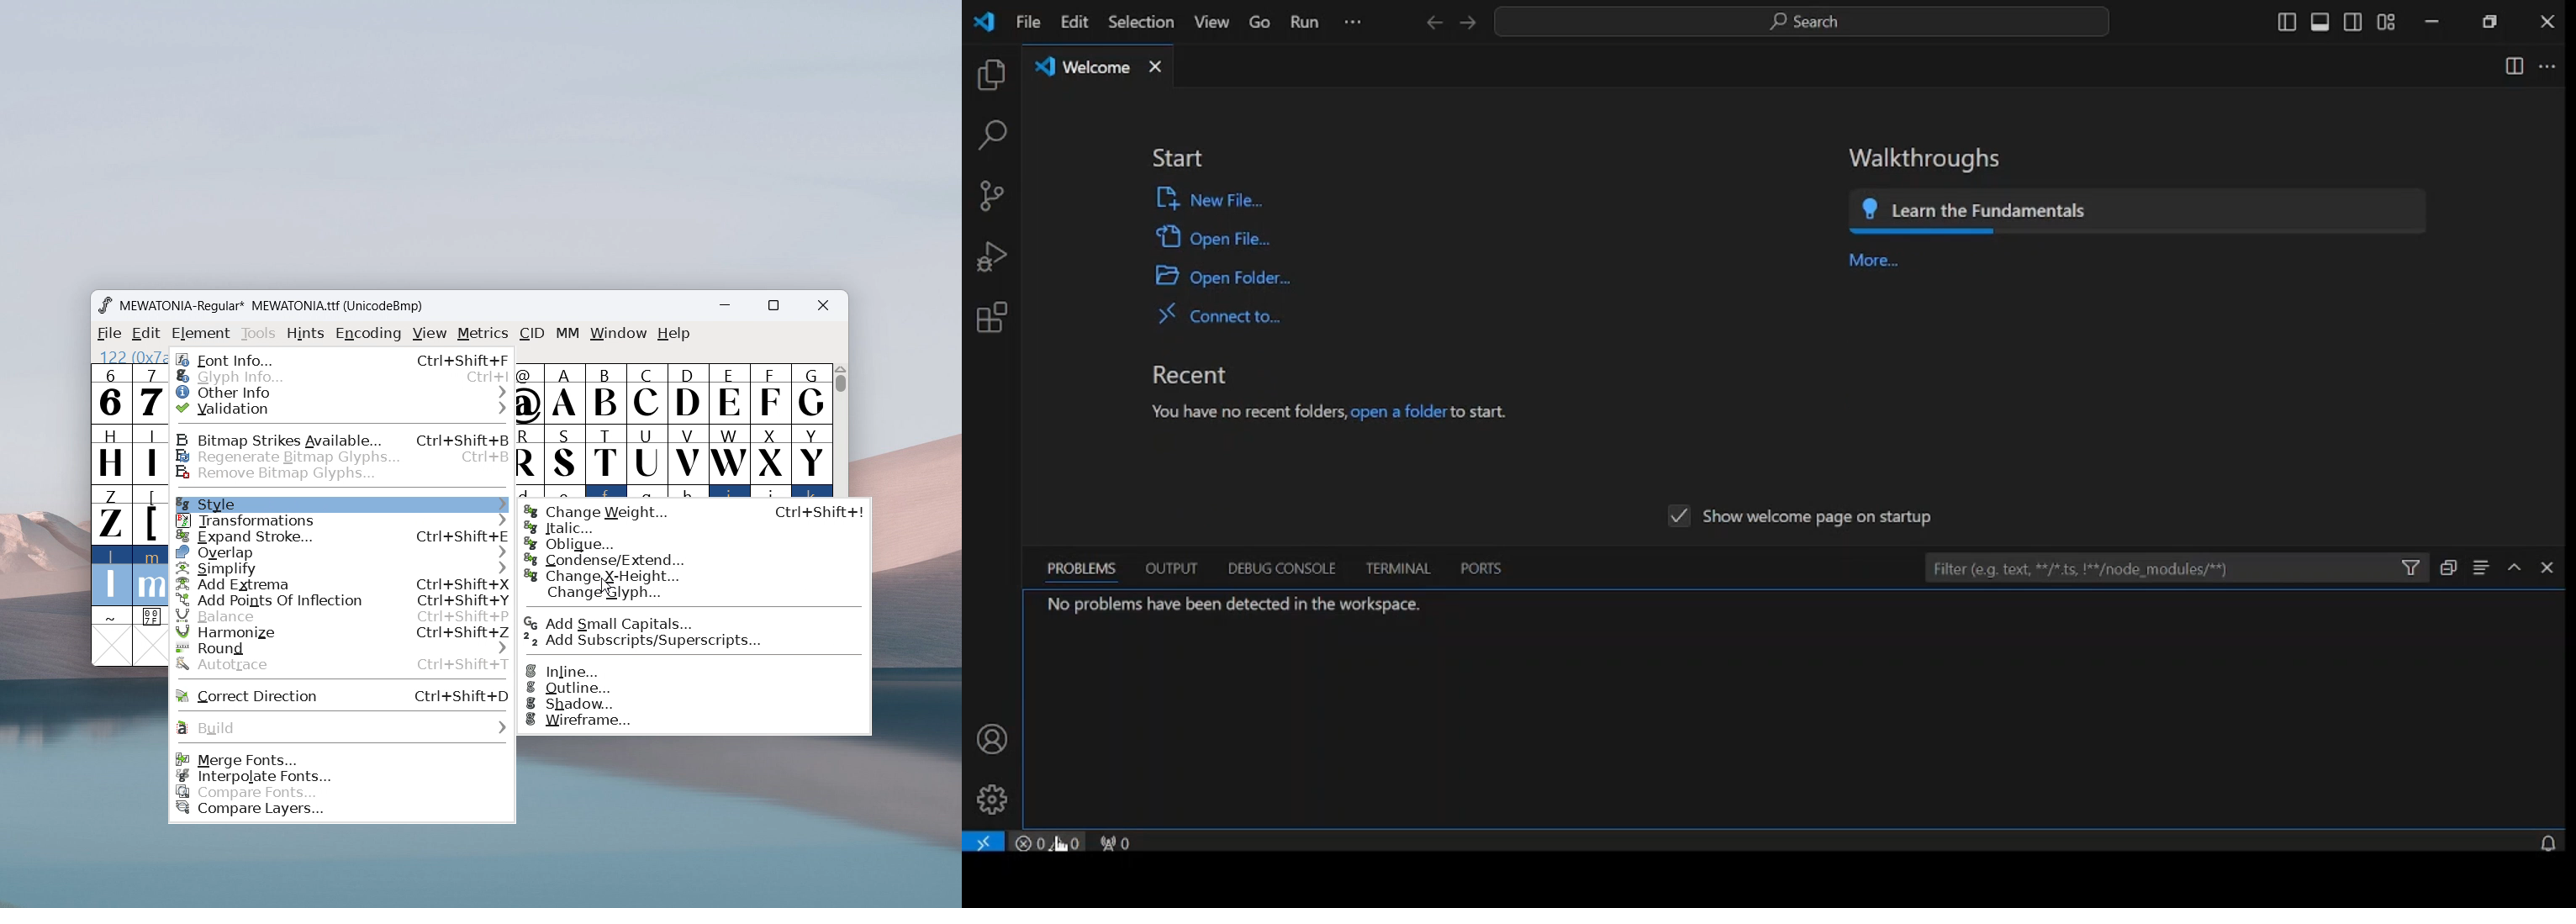 The image size is (2576, 924). I want to click on D, so click(687, 393).